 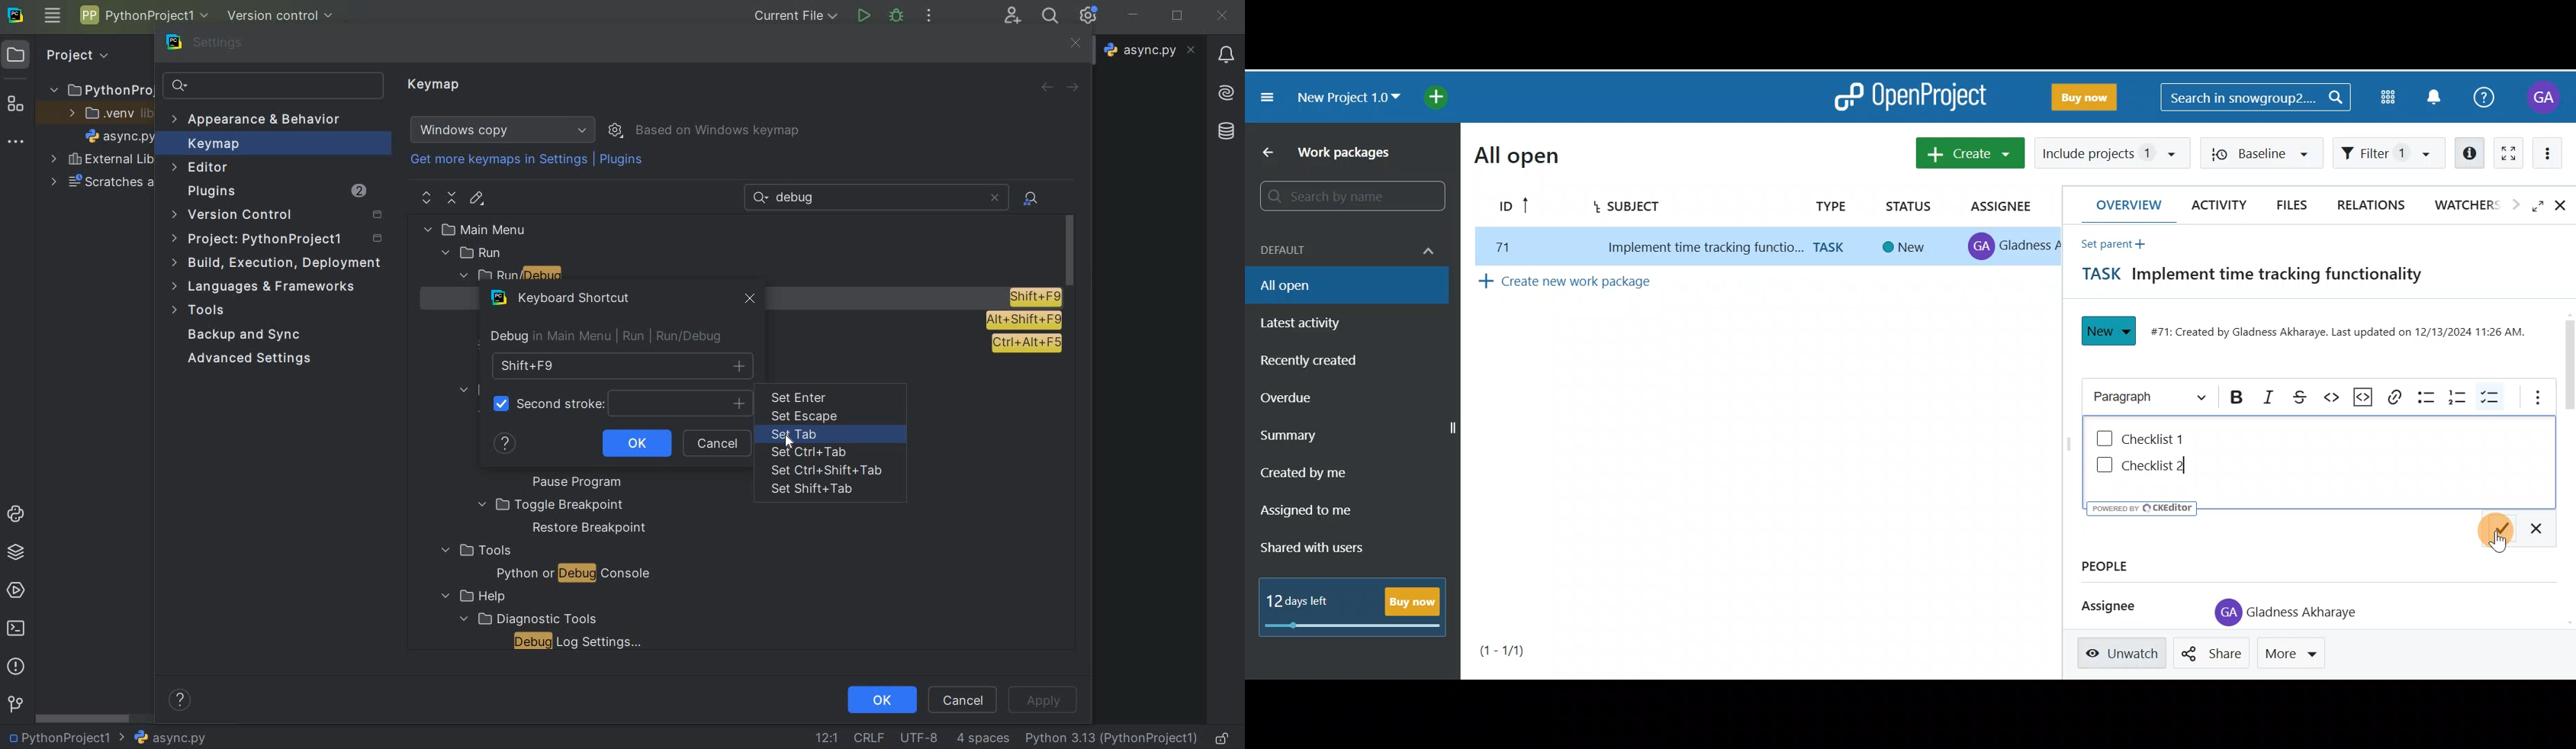 I want to click on debug inmain menu, so click(x=547, y=337).